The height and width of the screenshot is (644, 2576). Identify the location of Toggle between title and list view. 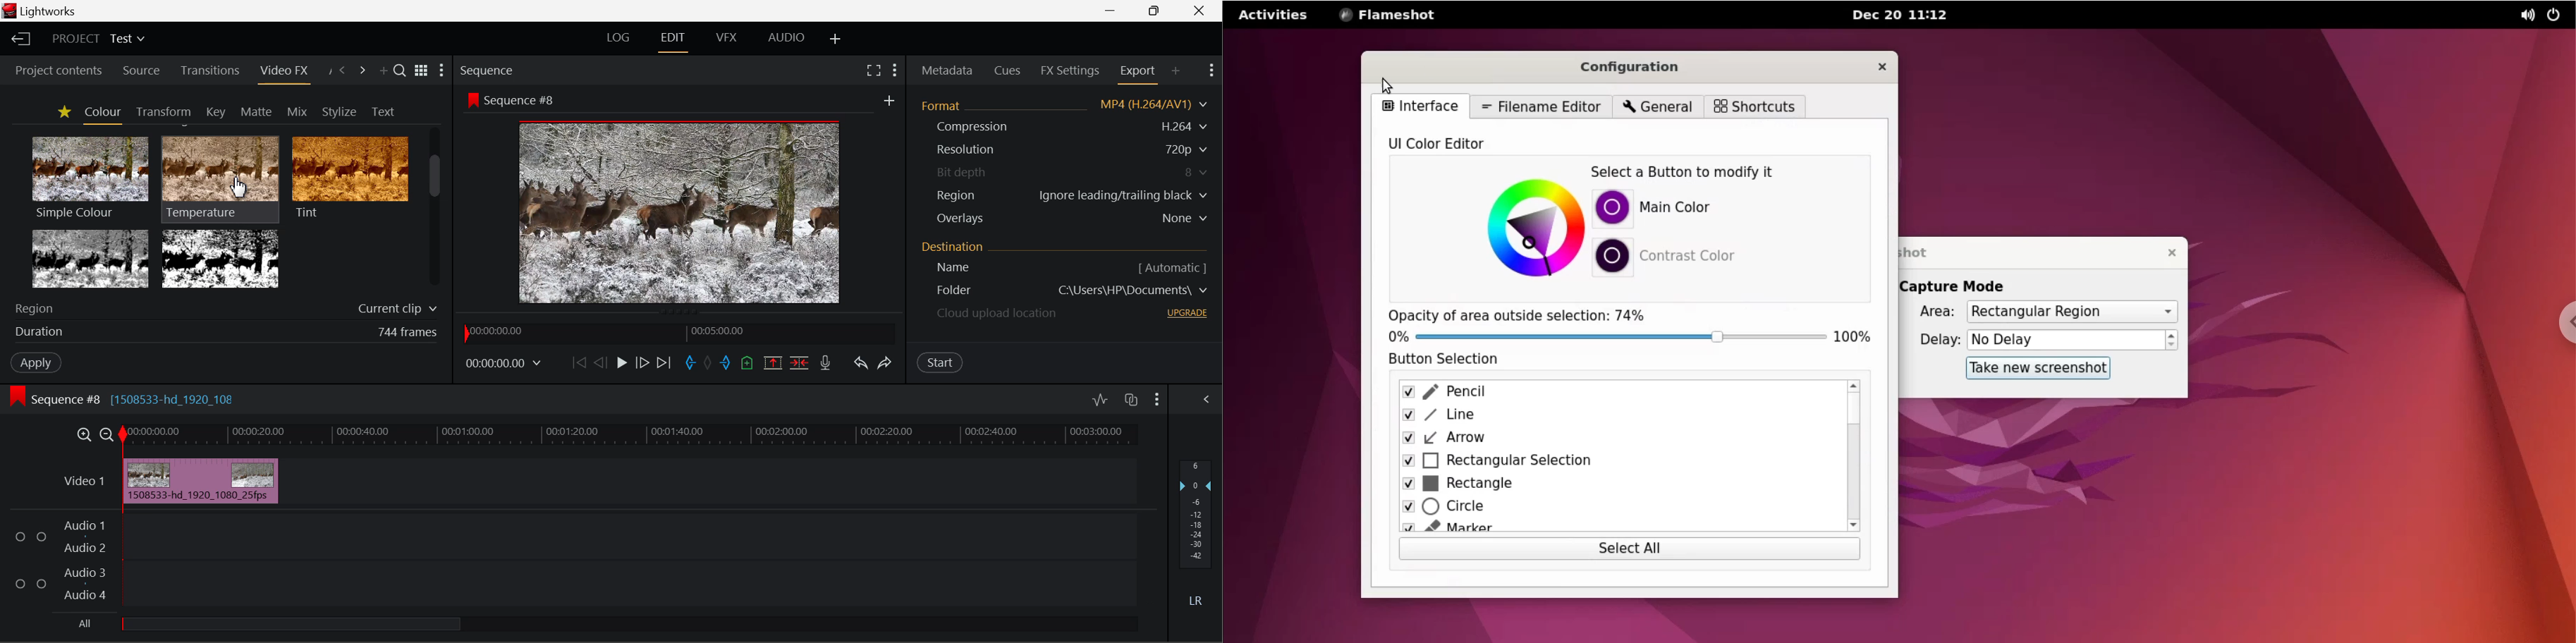
(423, 71).